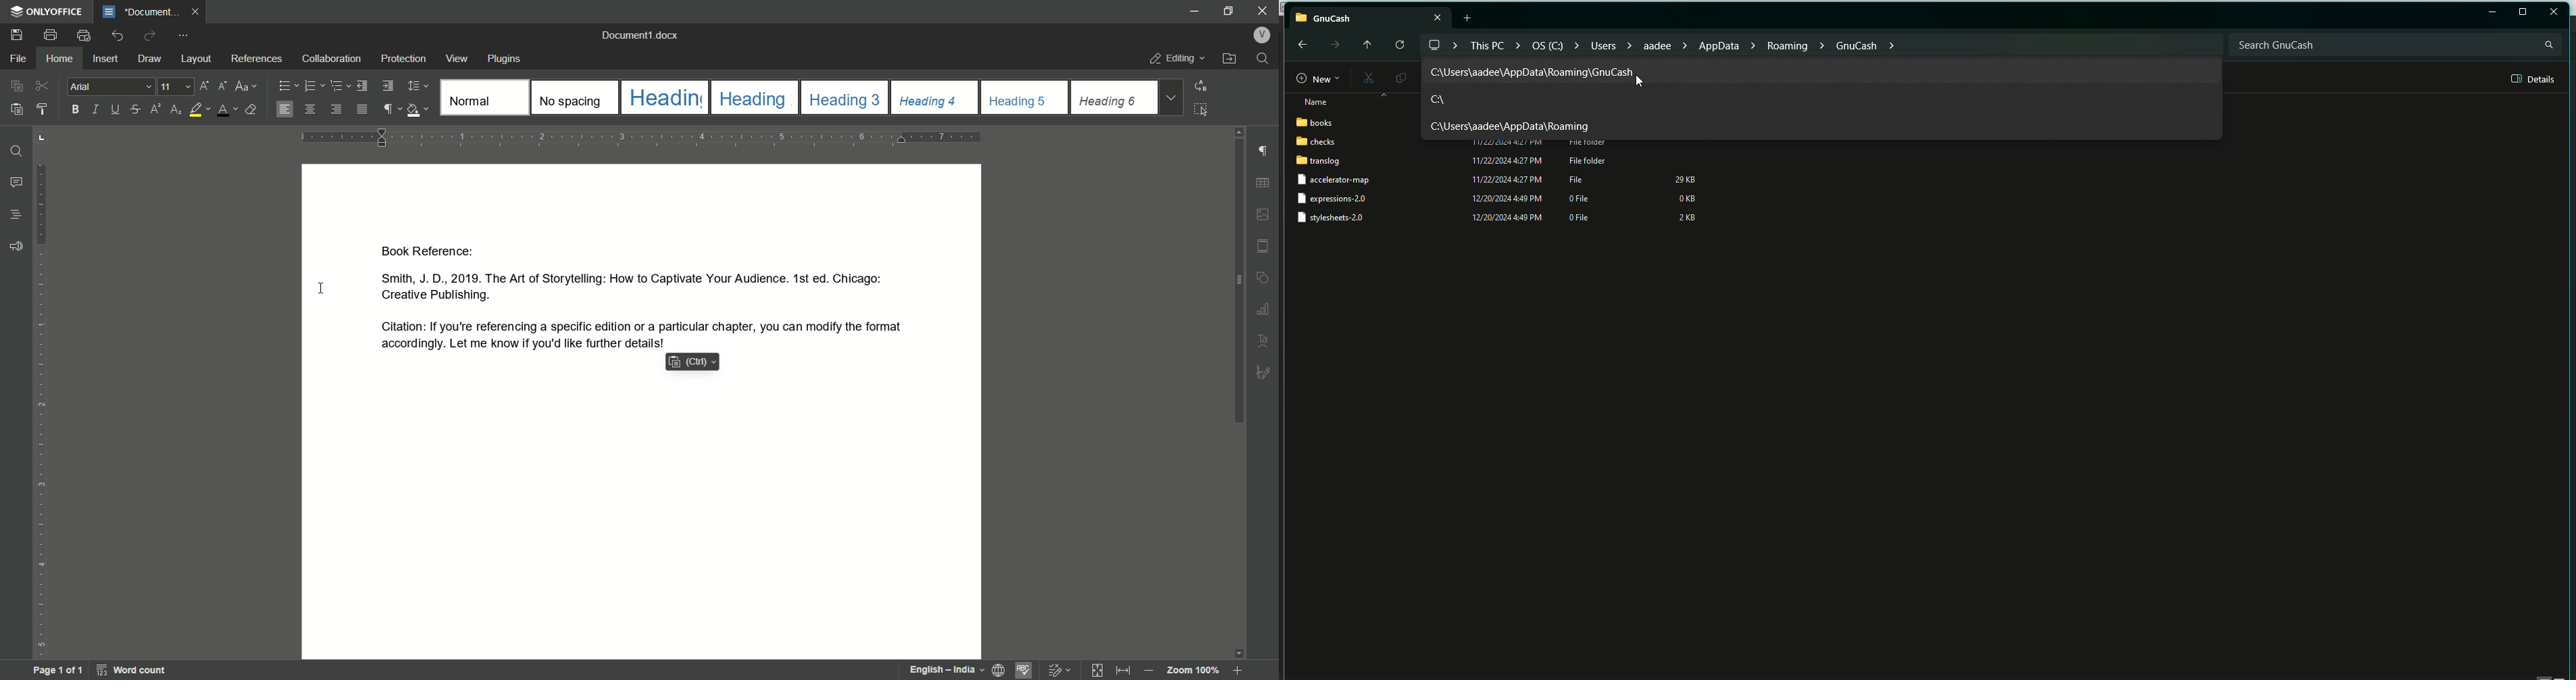  I want to click on align right, so click(335, 109).